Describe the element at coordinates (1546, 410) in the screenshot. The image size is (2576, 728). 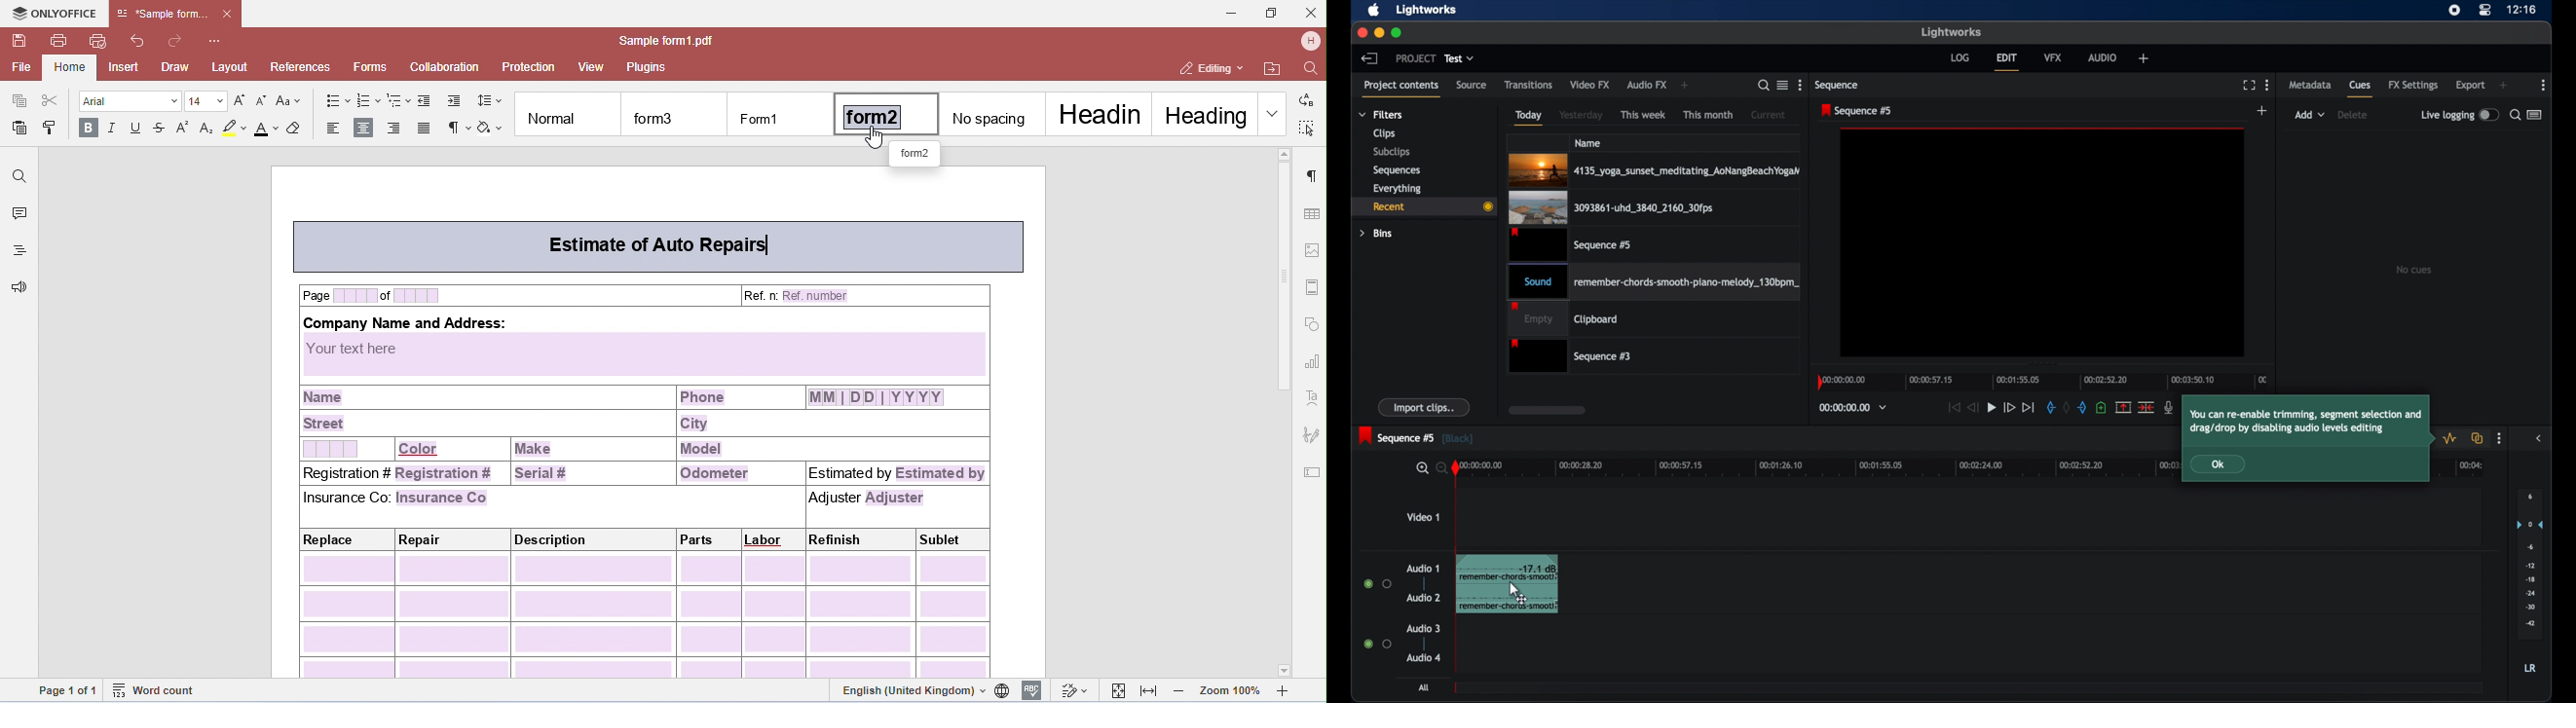
I see `scroll box` at that location.